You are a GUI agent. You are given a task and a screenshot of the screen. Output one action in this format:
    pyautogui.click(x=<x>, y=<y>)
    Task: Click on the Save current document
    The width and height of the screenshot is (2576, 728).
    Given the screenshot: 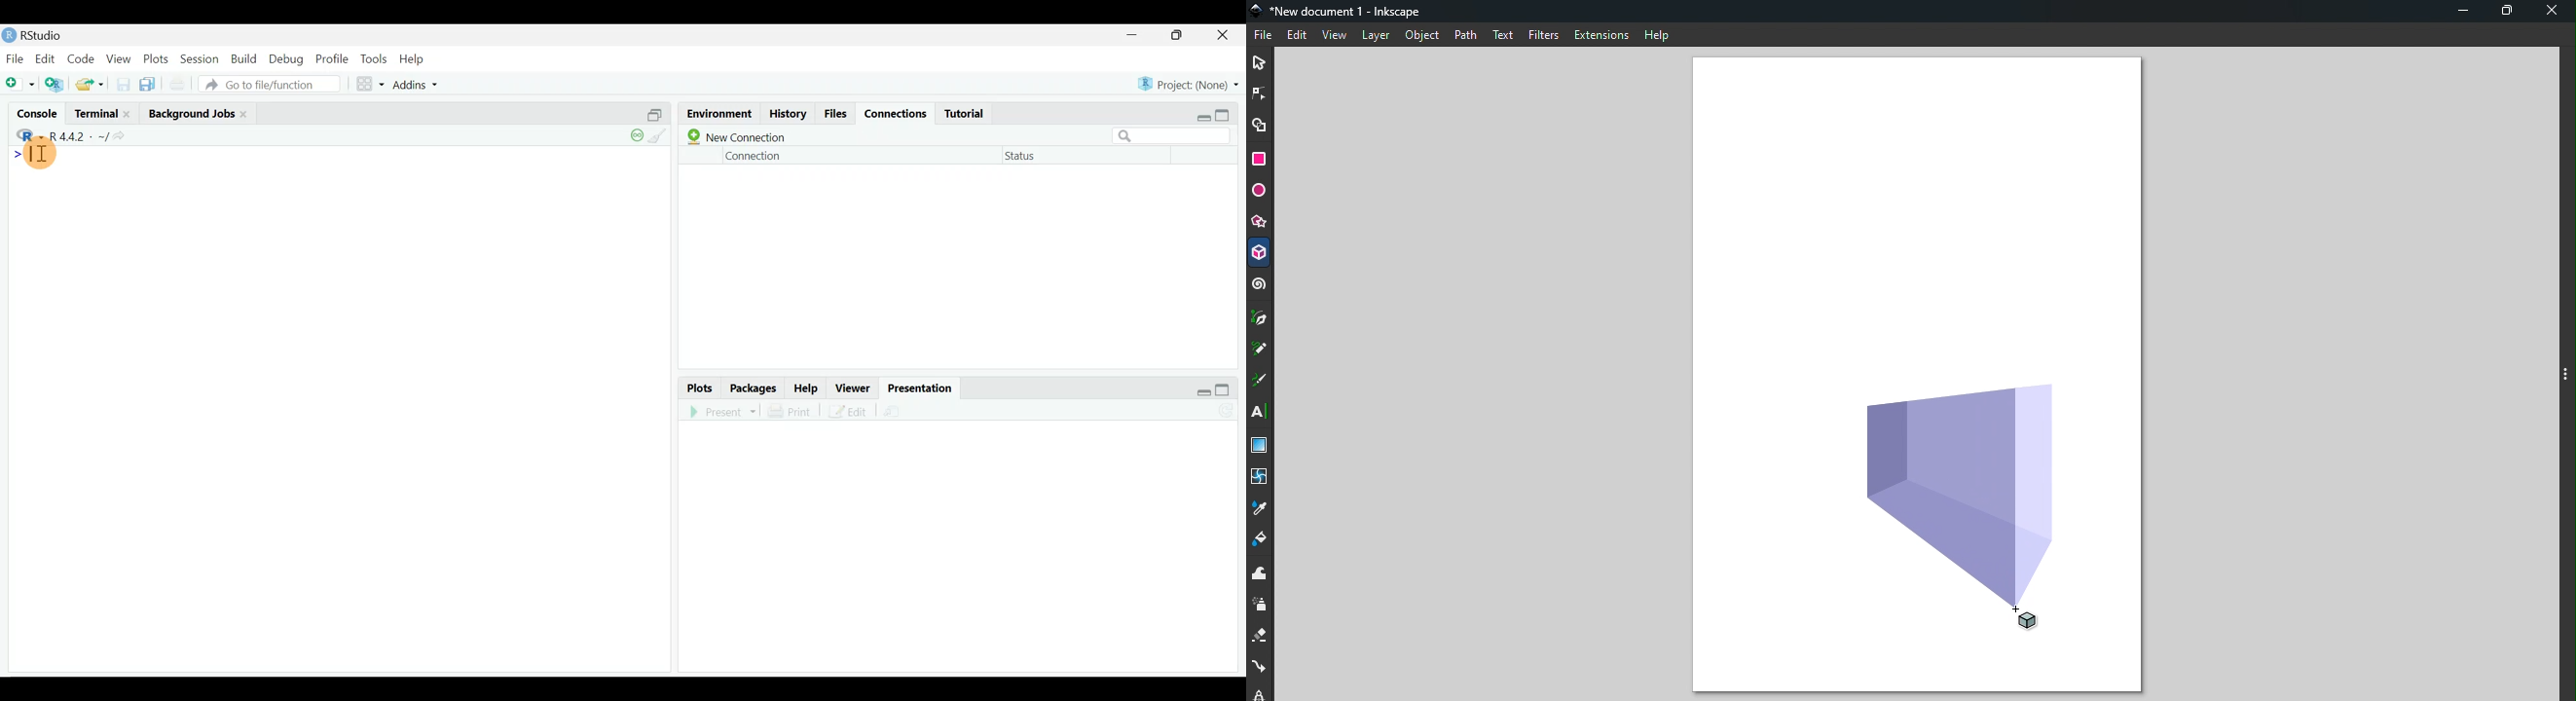 What is the action you would take?
    pyautogui.click(x=125, y=84)
    